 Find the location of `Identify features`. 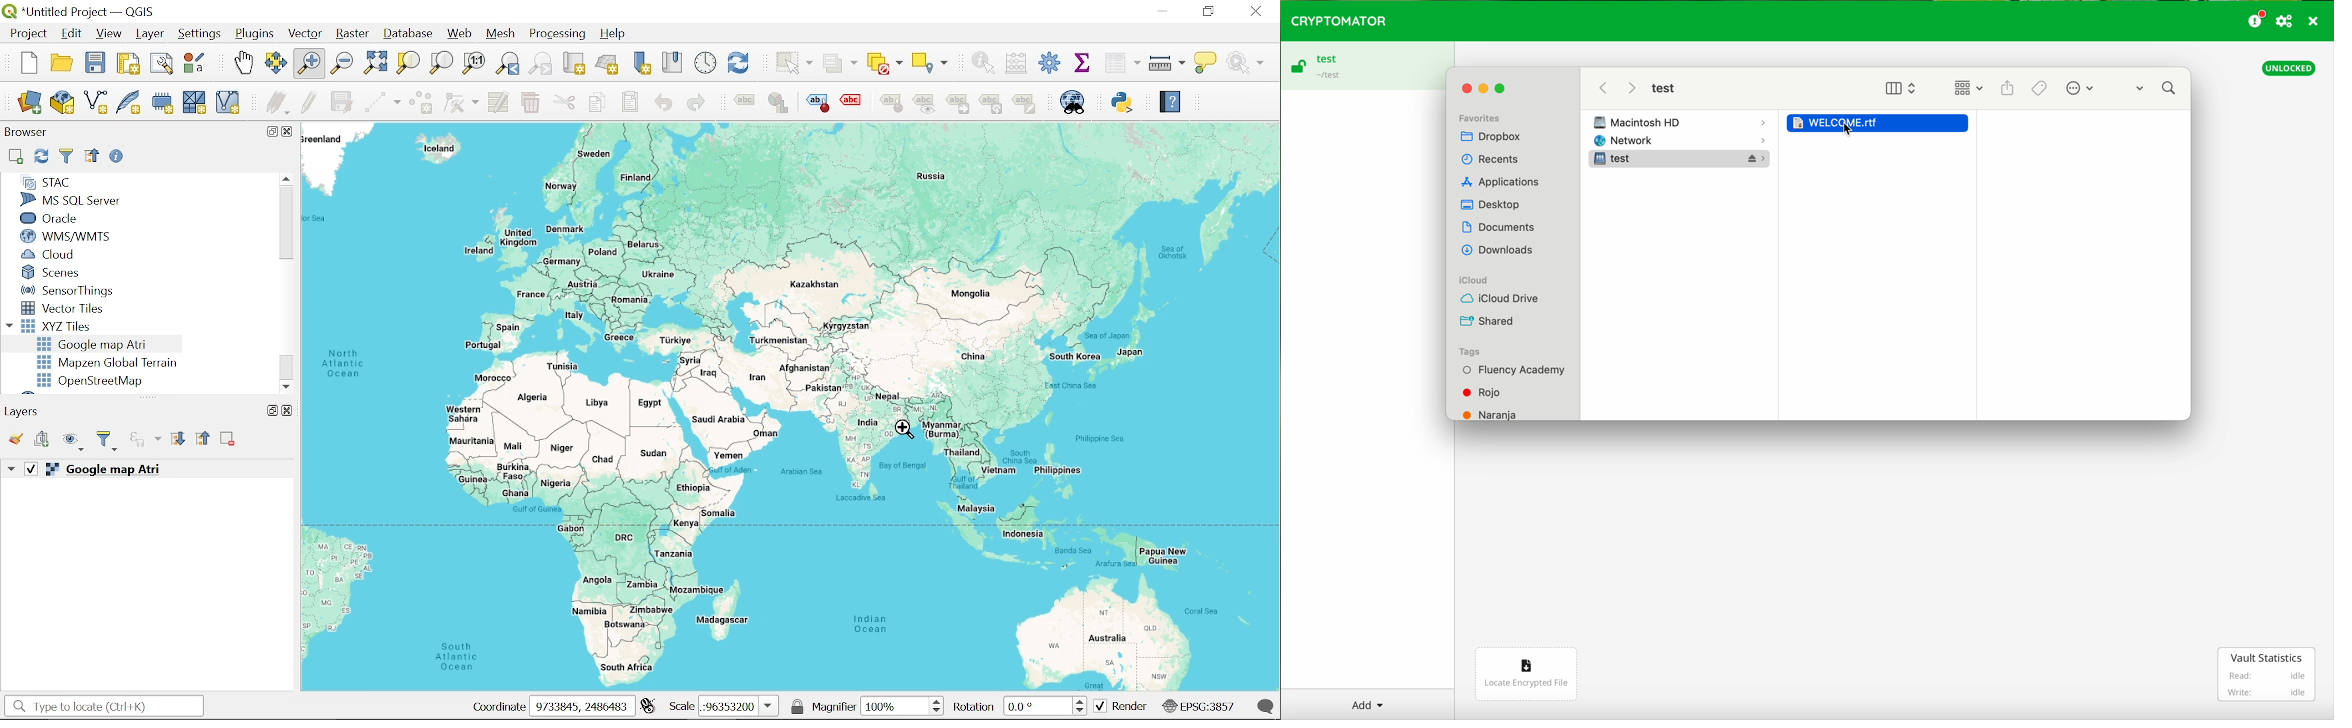

Identify features is located at coordinates (979, 62).